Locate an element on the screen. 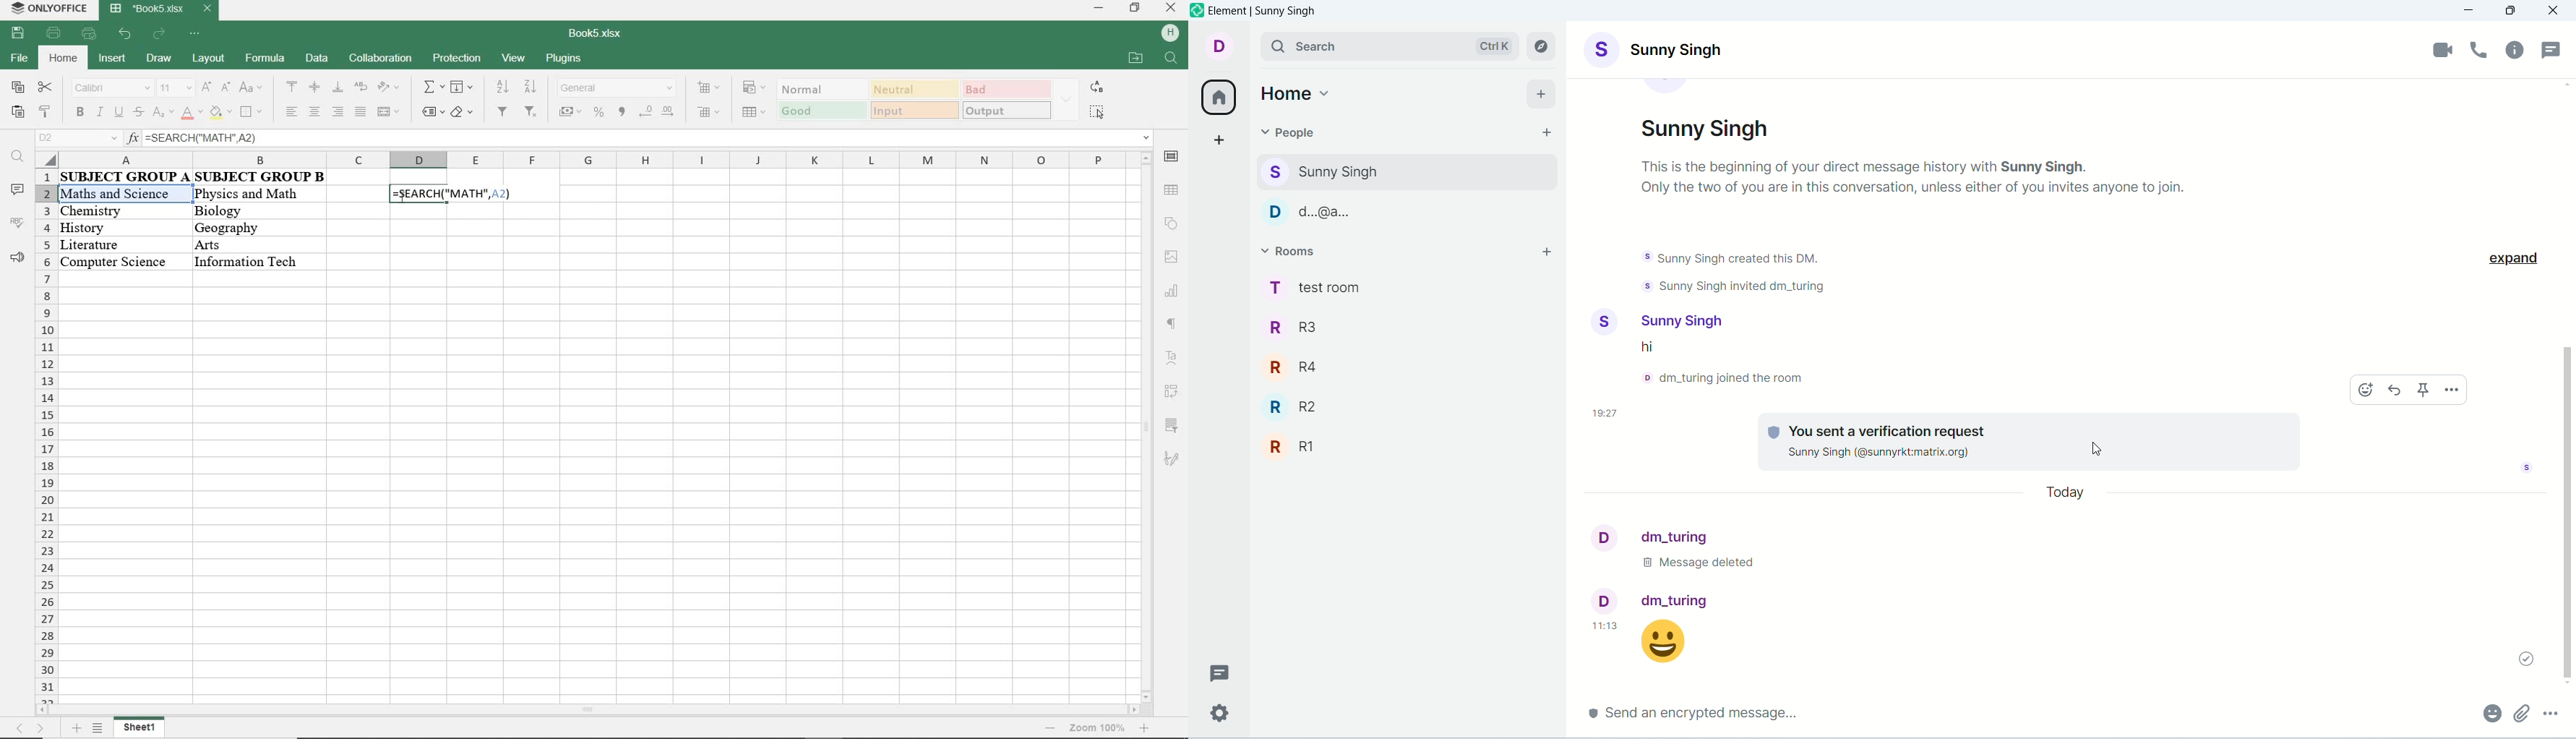 The width and height of the screenshot is (2576, 756). text is located at coordinates (1646, 346).